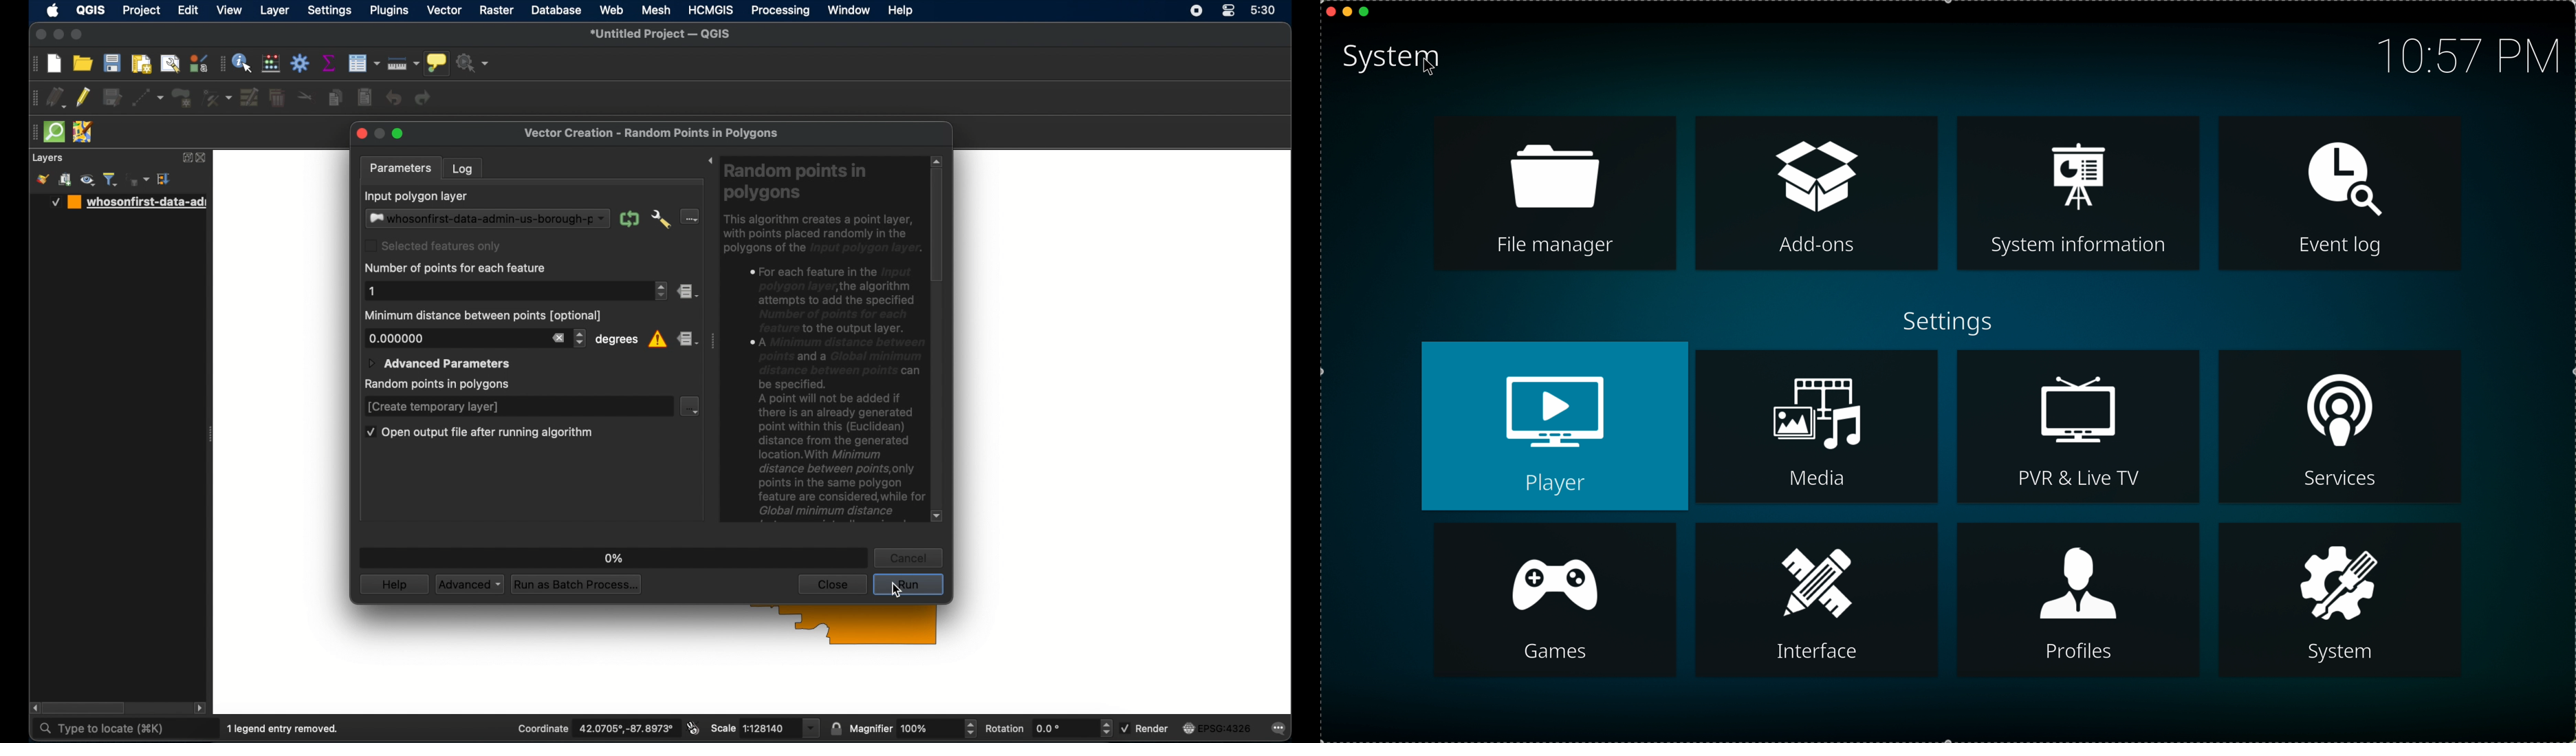 This screenshot has height=756, width=2576. Describe the element at coordinates (937, 515) in the screenshot. I see `scroll down arrow` at that location.